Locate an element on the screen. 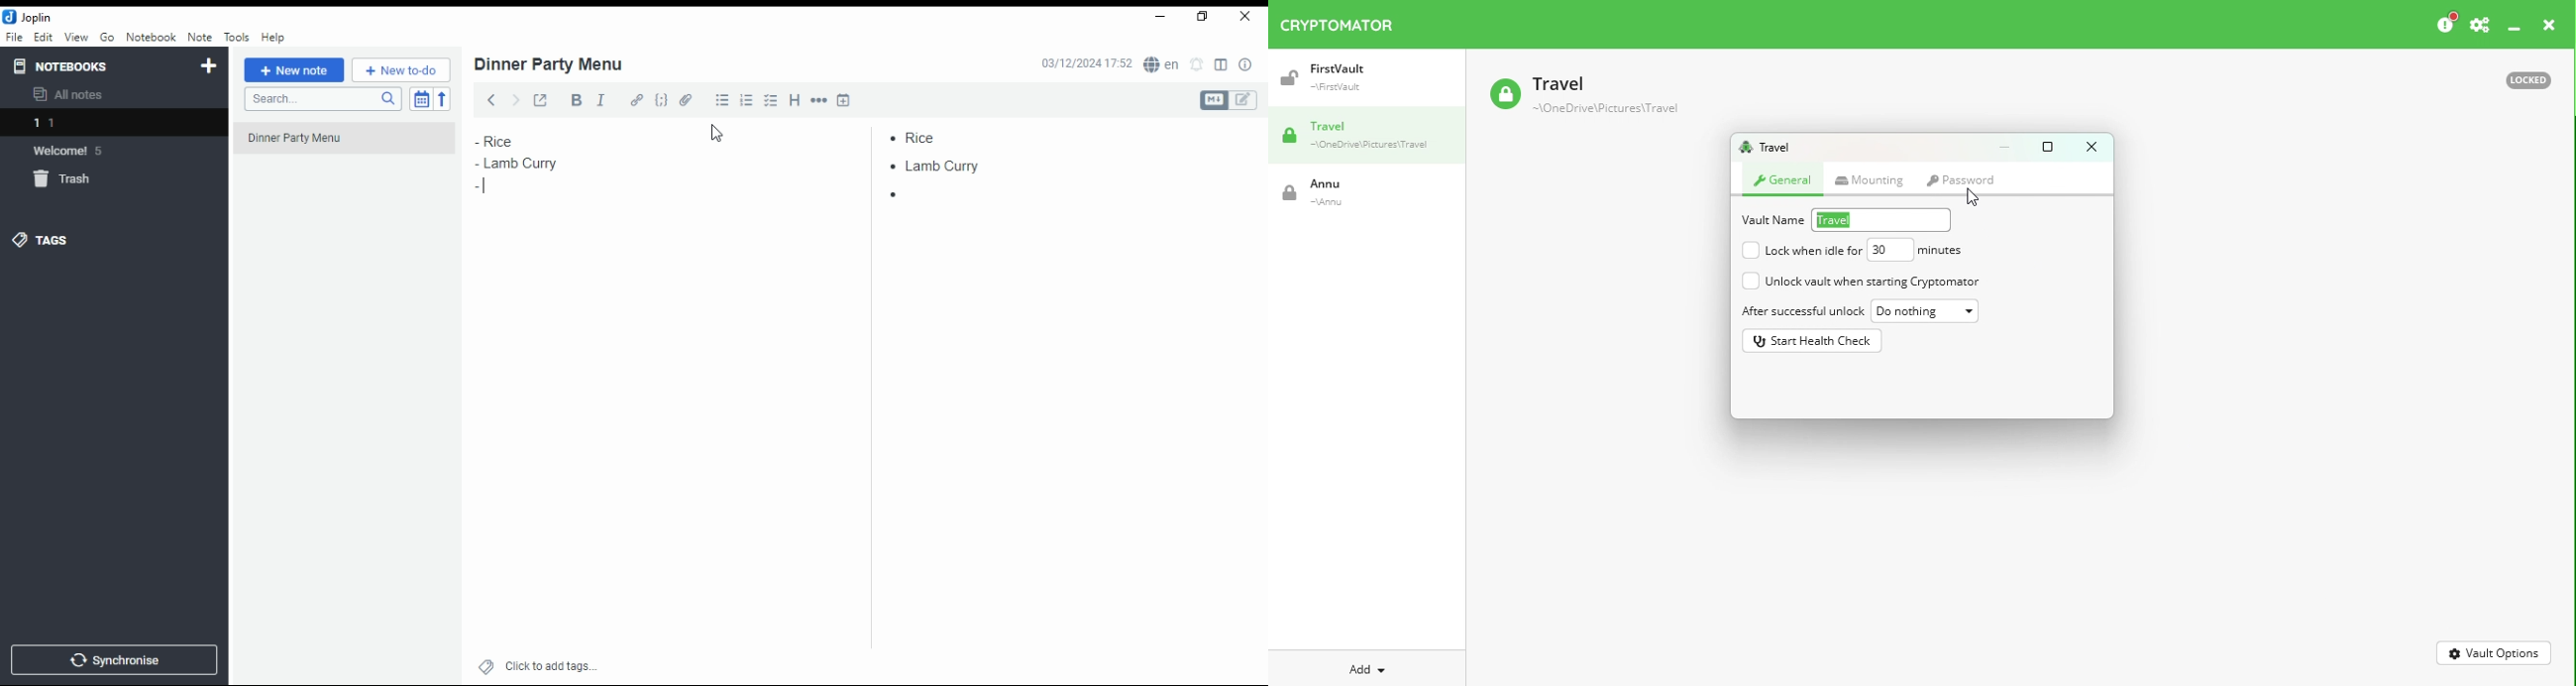  help is located at coordinates (273, 38).